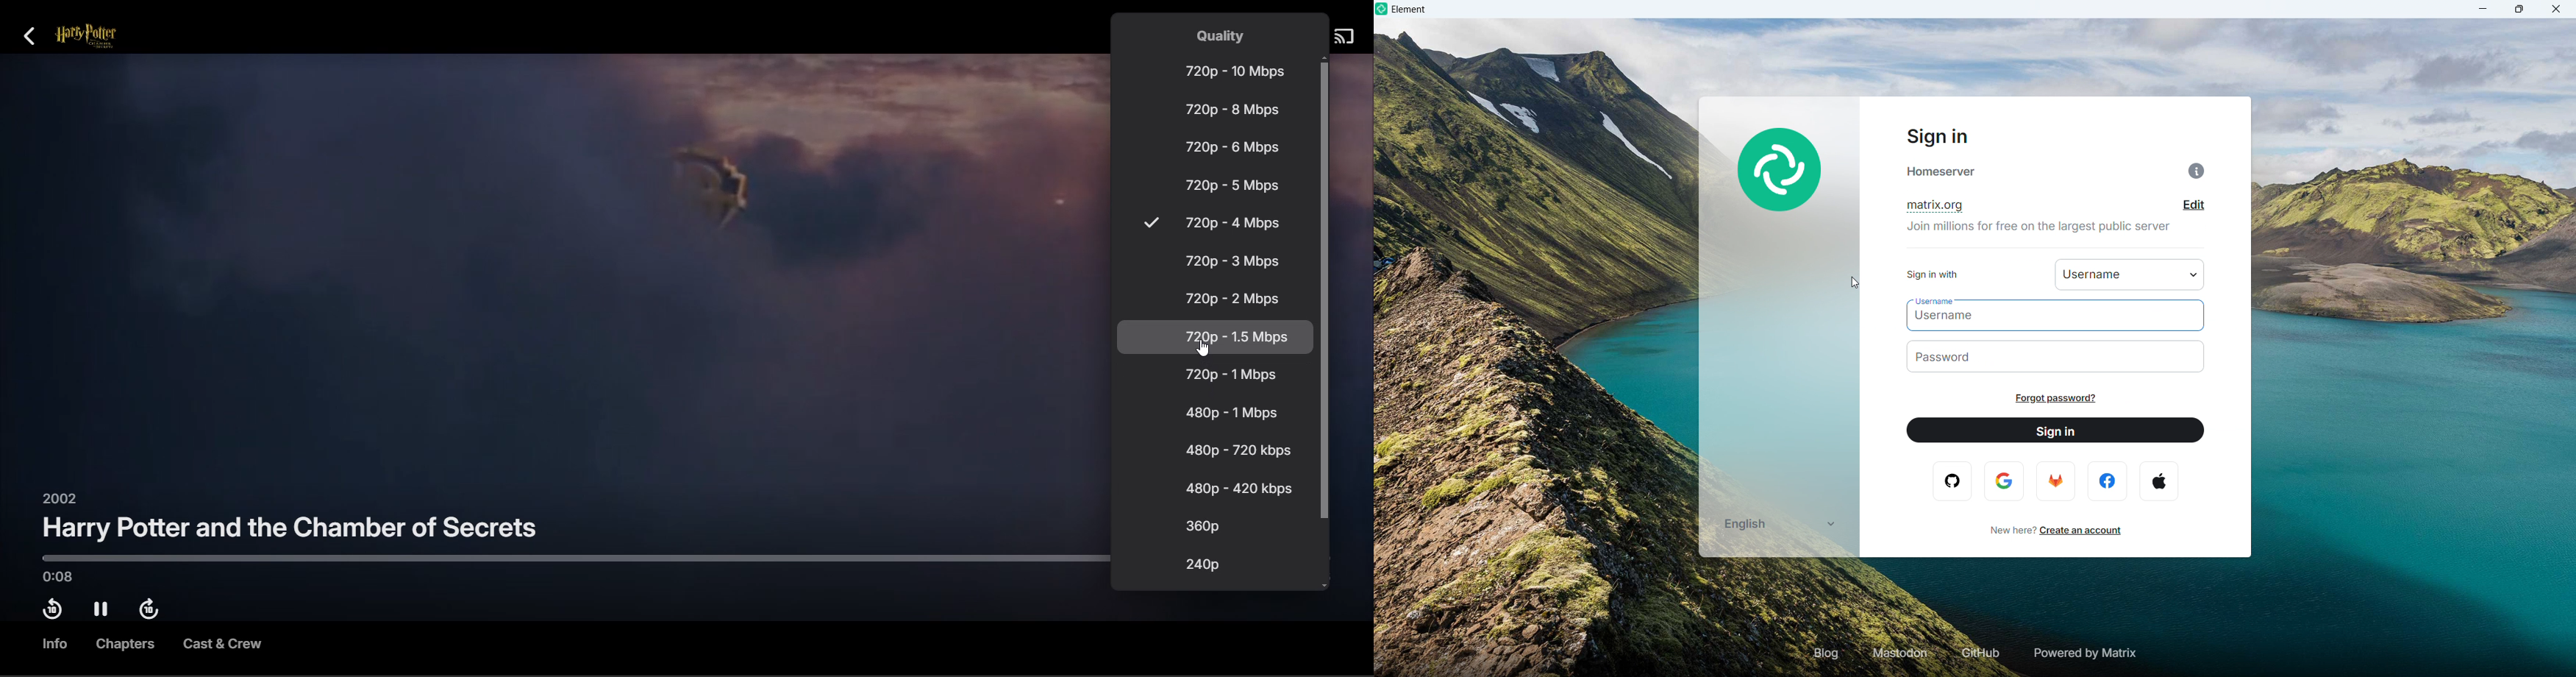 This screenshot has width=2576, height=700. Describe the element at coordinates (1240, 488) in the screenshot. I see `480p - 420 kbps` at that location.